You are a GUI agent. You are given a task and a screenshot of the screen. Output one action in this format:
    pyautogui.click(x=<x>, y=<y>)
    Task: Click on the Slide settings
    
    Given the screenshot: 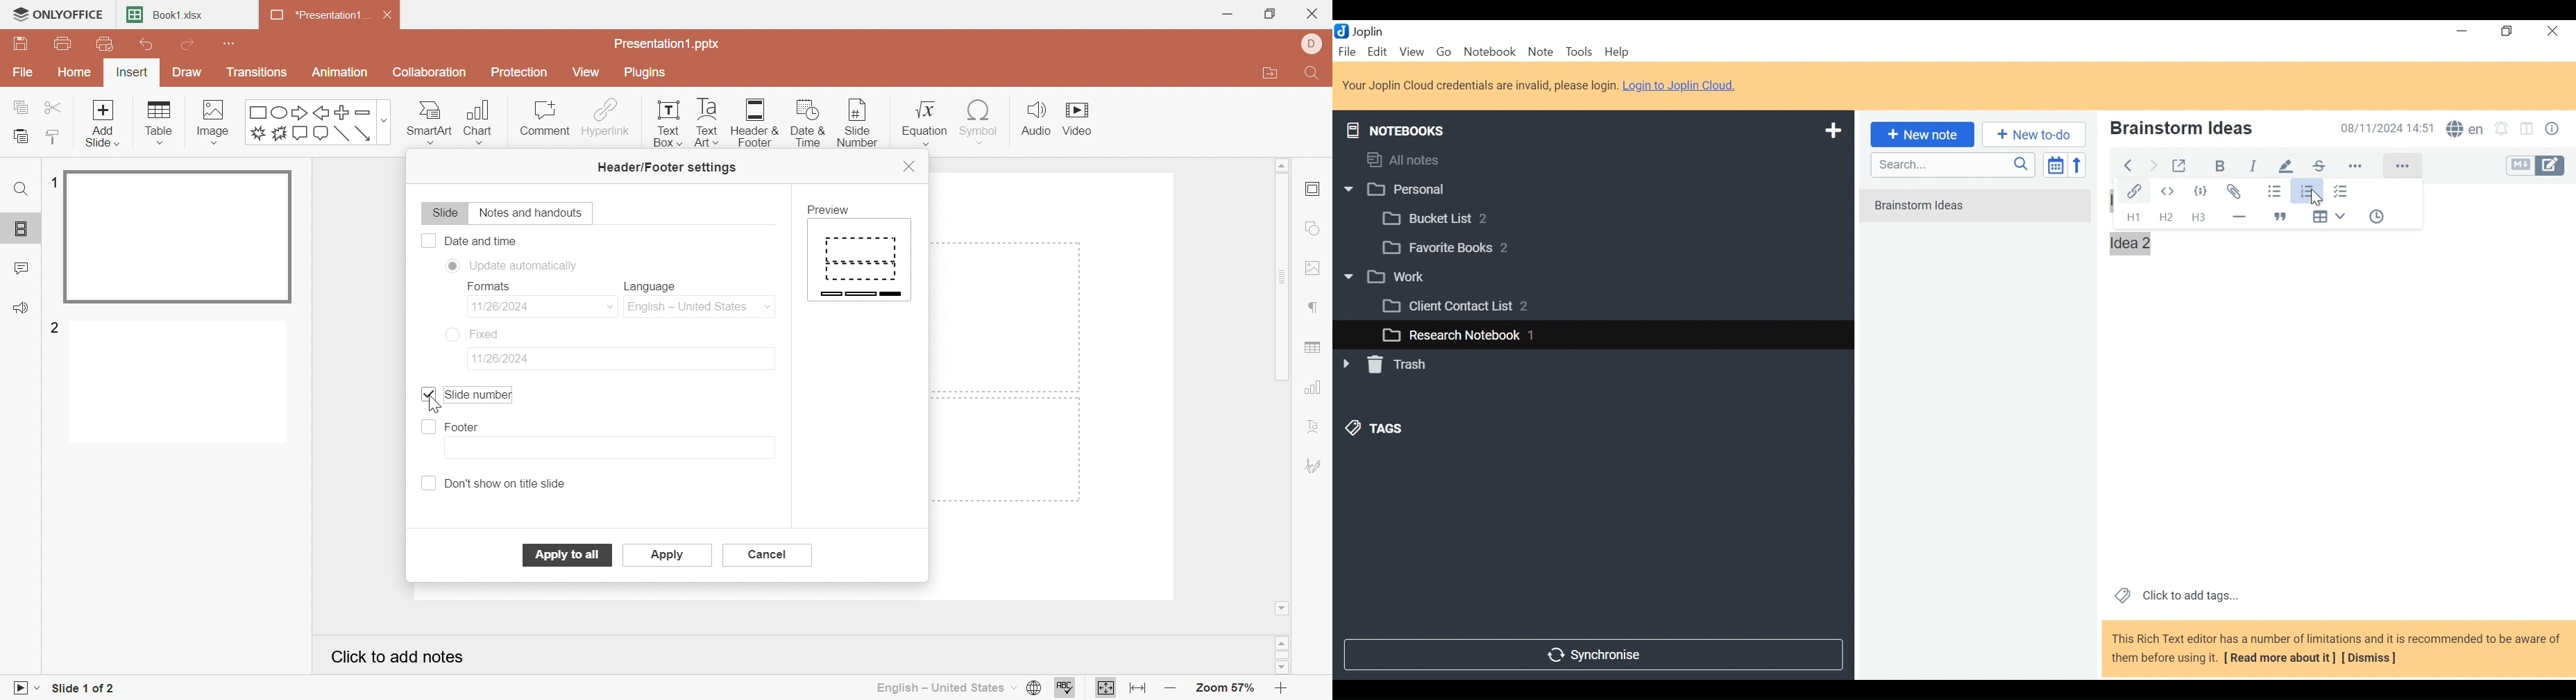 What is the action you would take?
    pyautogui.click(x=1316, y=190)
    